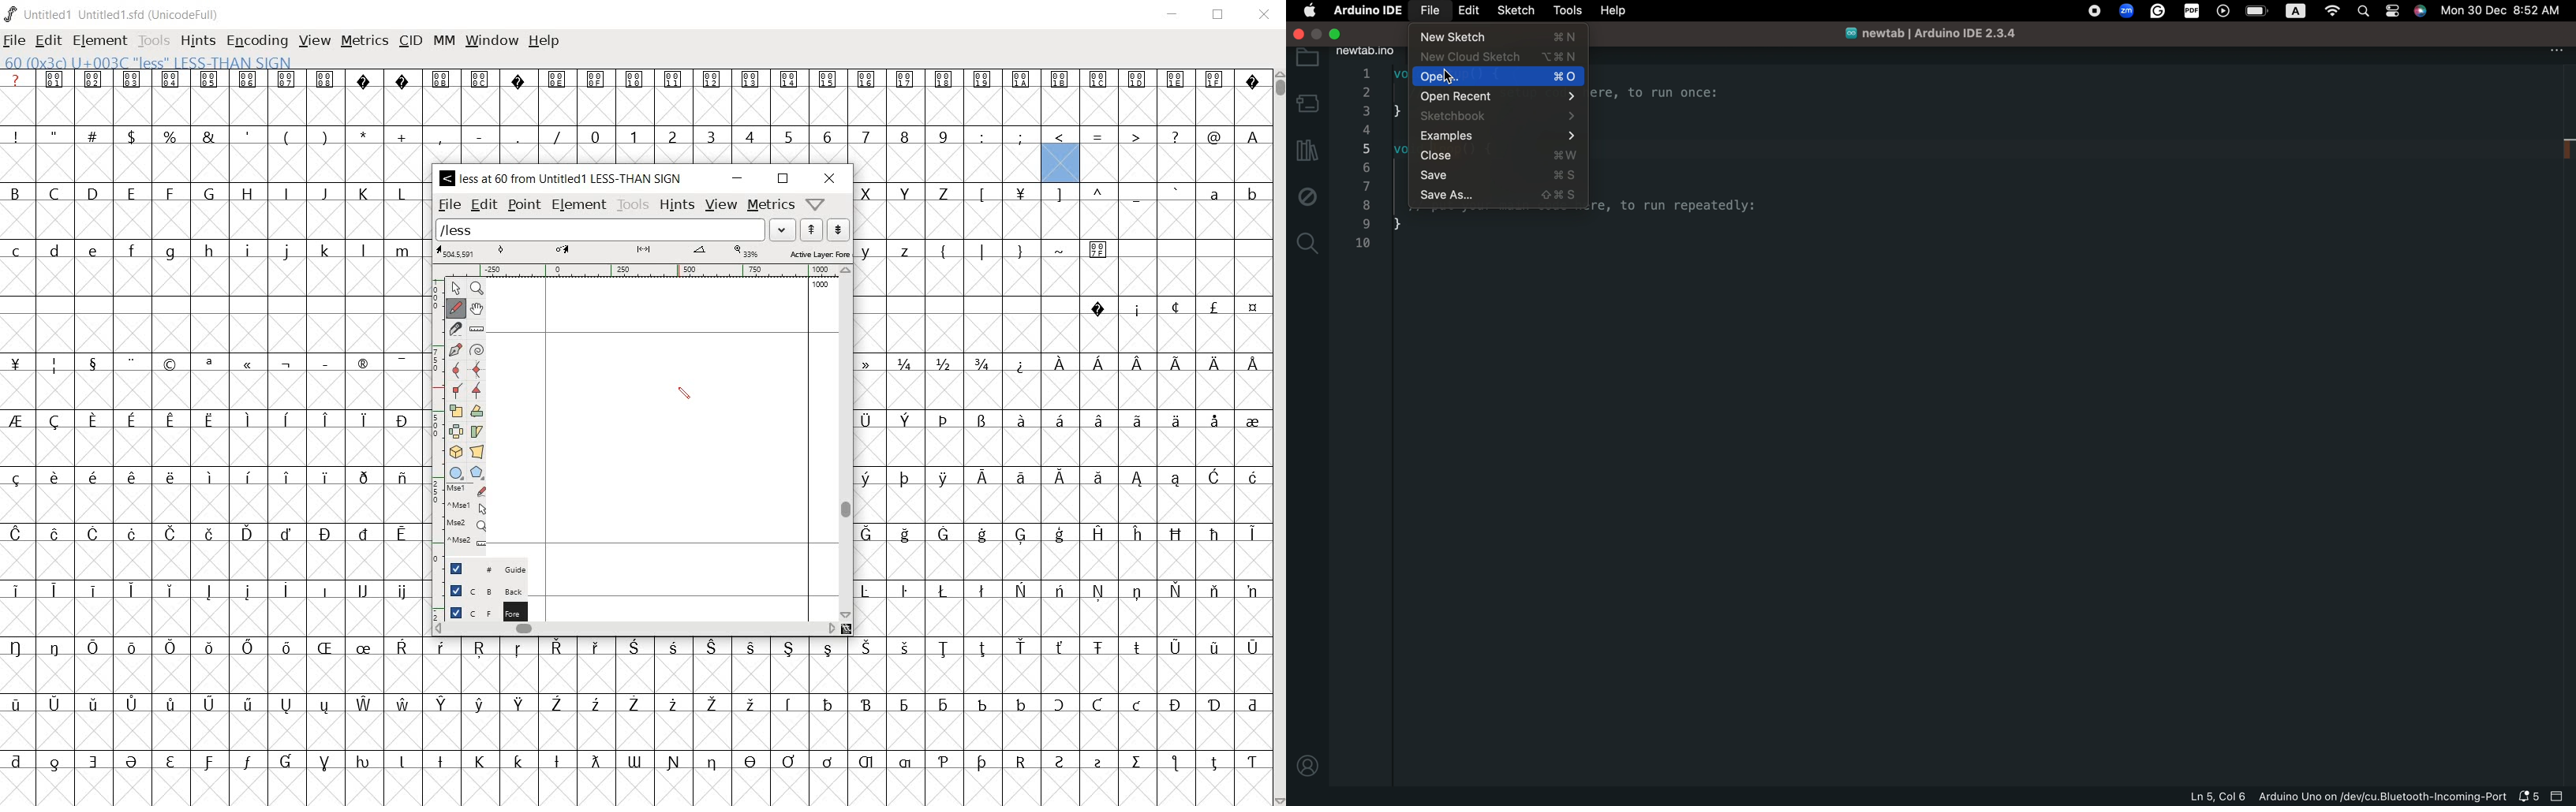 The image size is (2576, 812). What do you see at coordinates (476, 349) in the screenshot?
I see `change whether spiro is active or not"` at bounding box center [476, 349].